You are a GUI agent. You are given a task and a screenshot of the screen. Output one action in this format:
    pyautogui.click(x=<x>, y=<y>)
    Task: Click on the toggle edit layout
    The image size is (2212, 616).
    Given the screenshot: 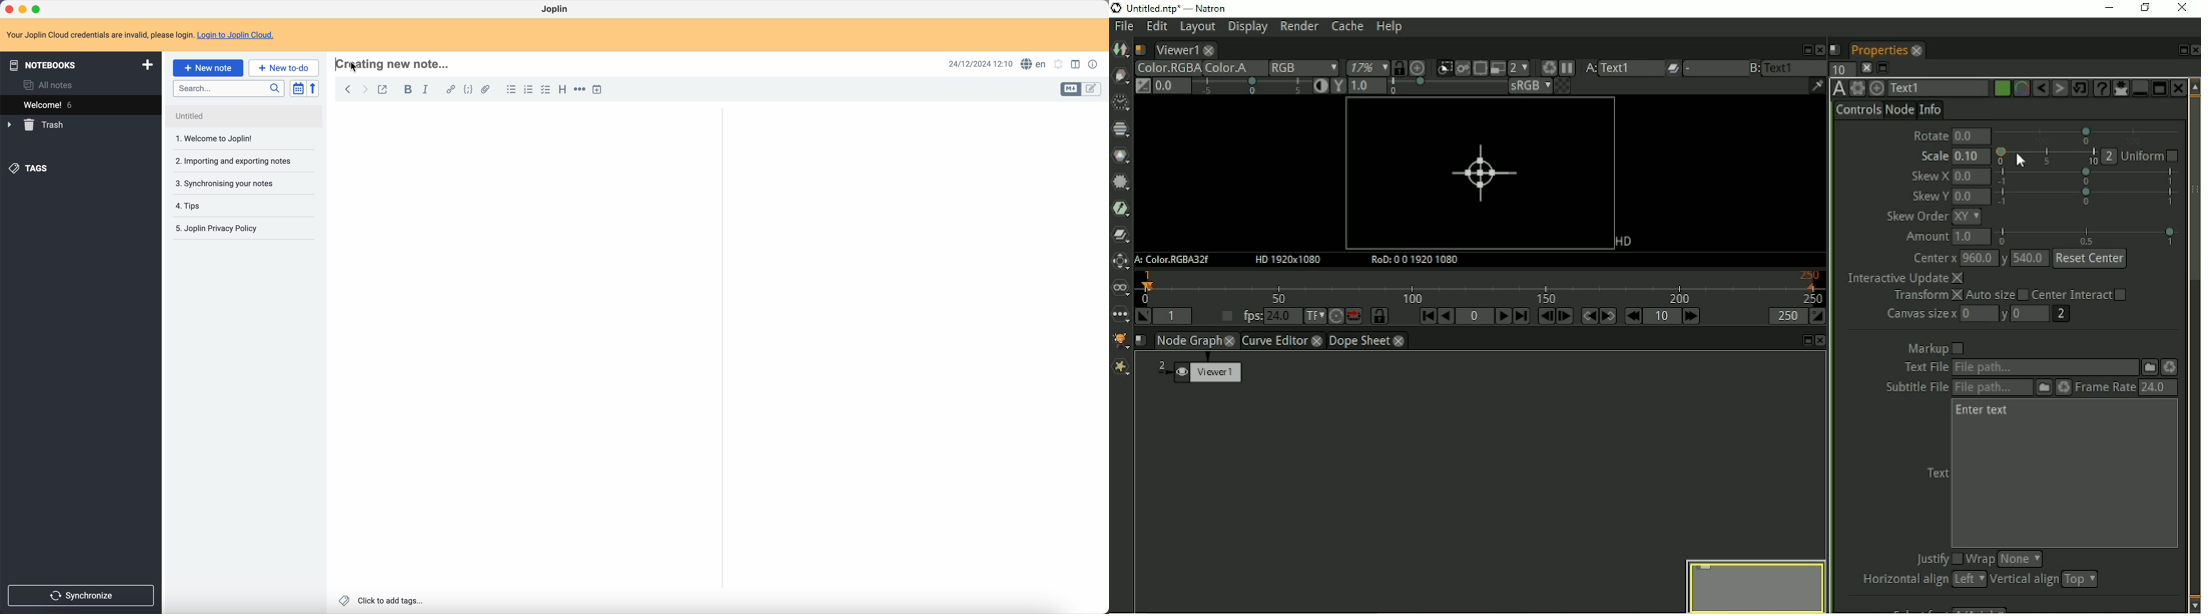 What is the action you would take?
    pyautogui.click(x=1077, y=64)
    